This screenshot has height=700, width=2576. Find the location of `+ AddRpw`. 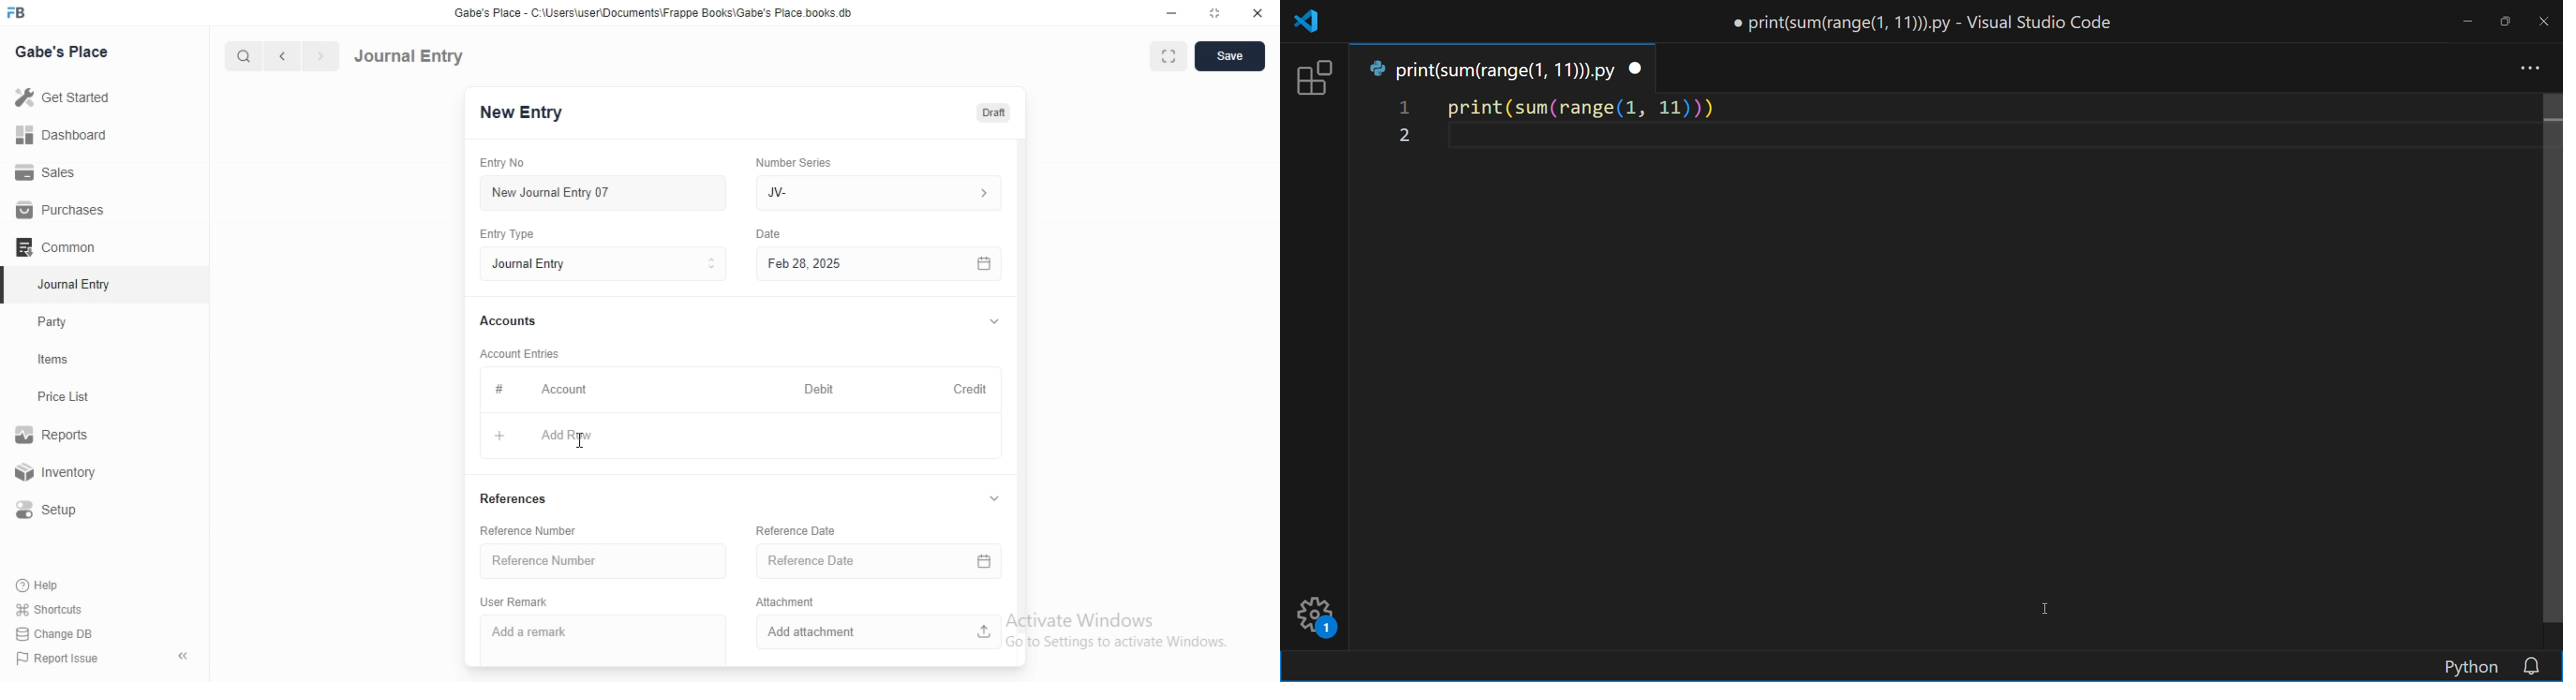

+ AddRpw is located at coordinates (552, 438).